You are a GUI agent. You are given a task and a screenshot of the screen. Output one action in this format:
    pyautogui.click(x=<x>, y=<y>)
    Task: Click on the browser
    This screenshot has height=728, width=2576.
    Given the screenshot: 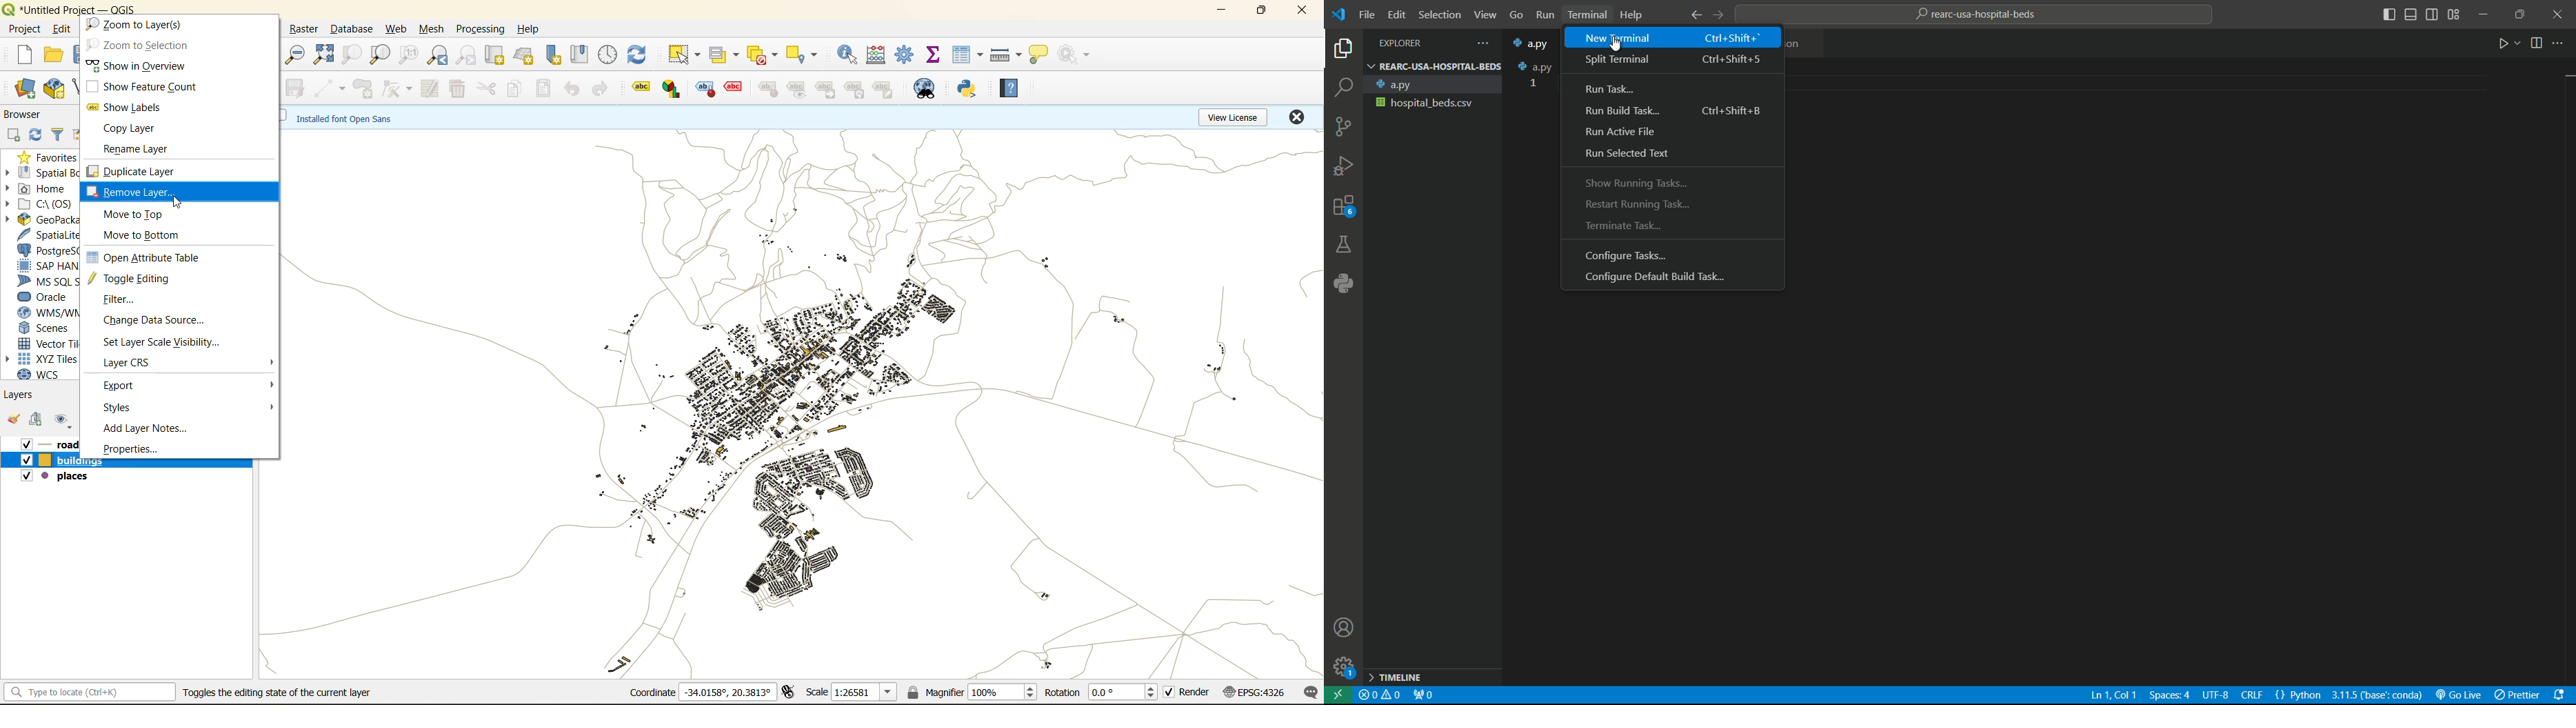 What is the action you would take?
    pyautogui.click(x=29, y=115)
    